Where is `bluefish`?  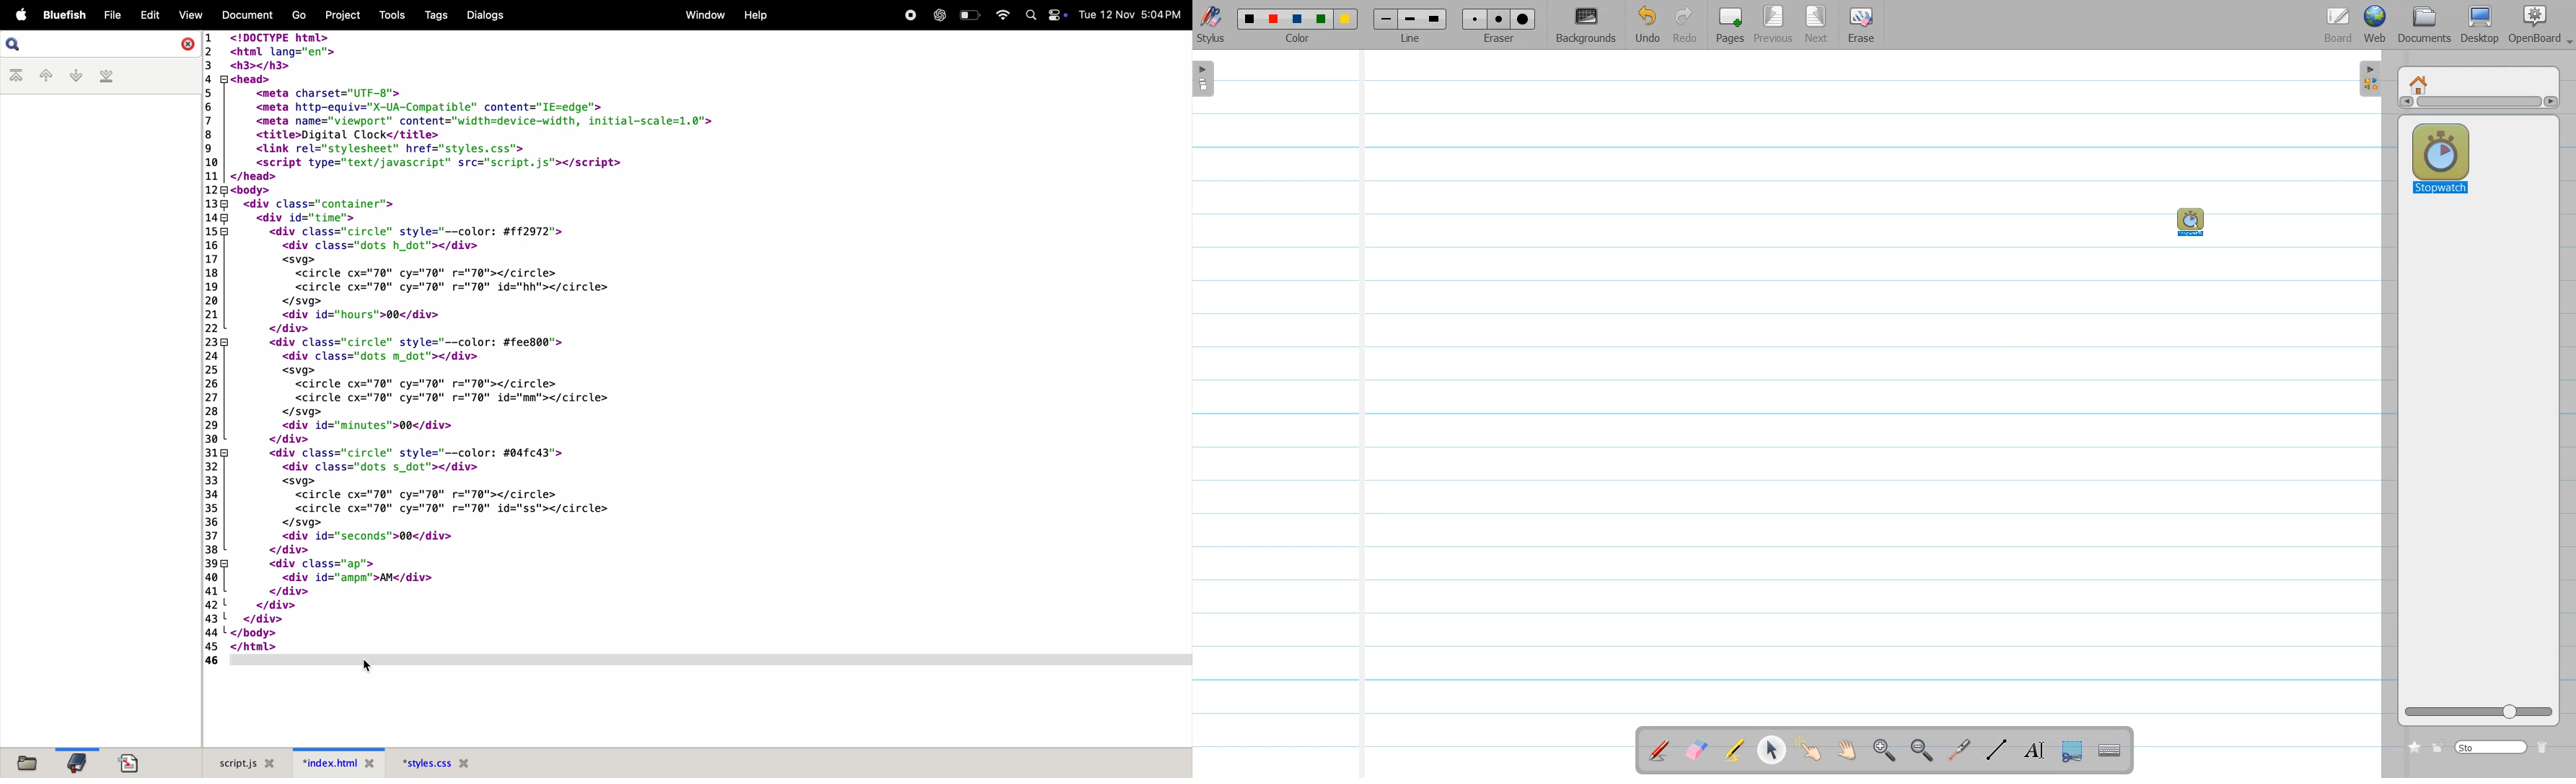 bluefish is located at coordinates (64, 13).